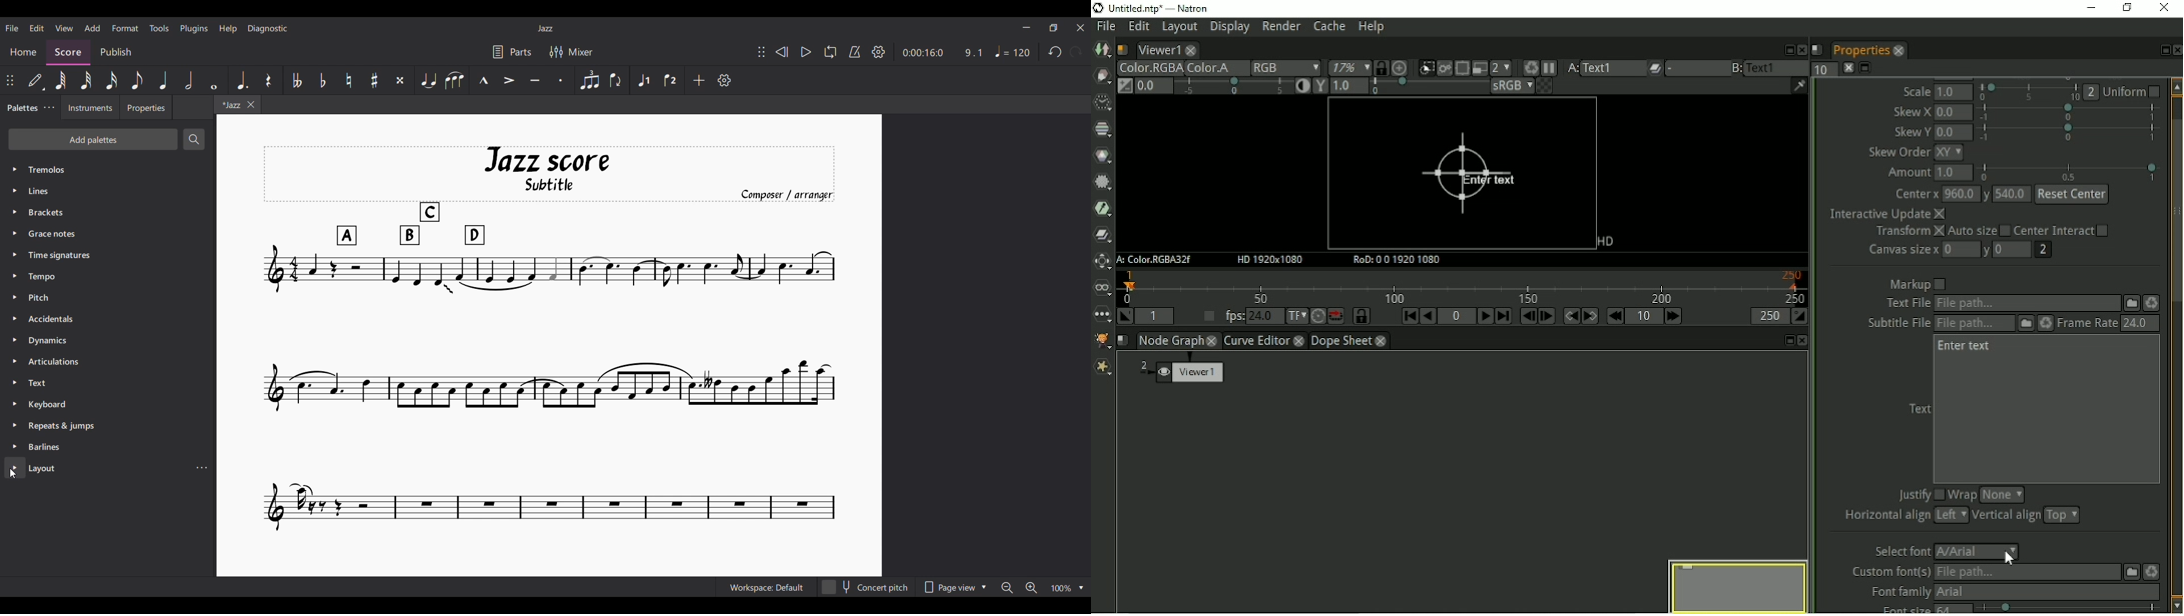 This screenshot has width=2184, height=616. What do you see at coordinates (1963, 496) in the screenshot?
I see `Wrap` at bounding box center [1963, 496].